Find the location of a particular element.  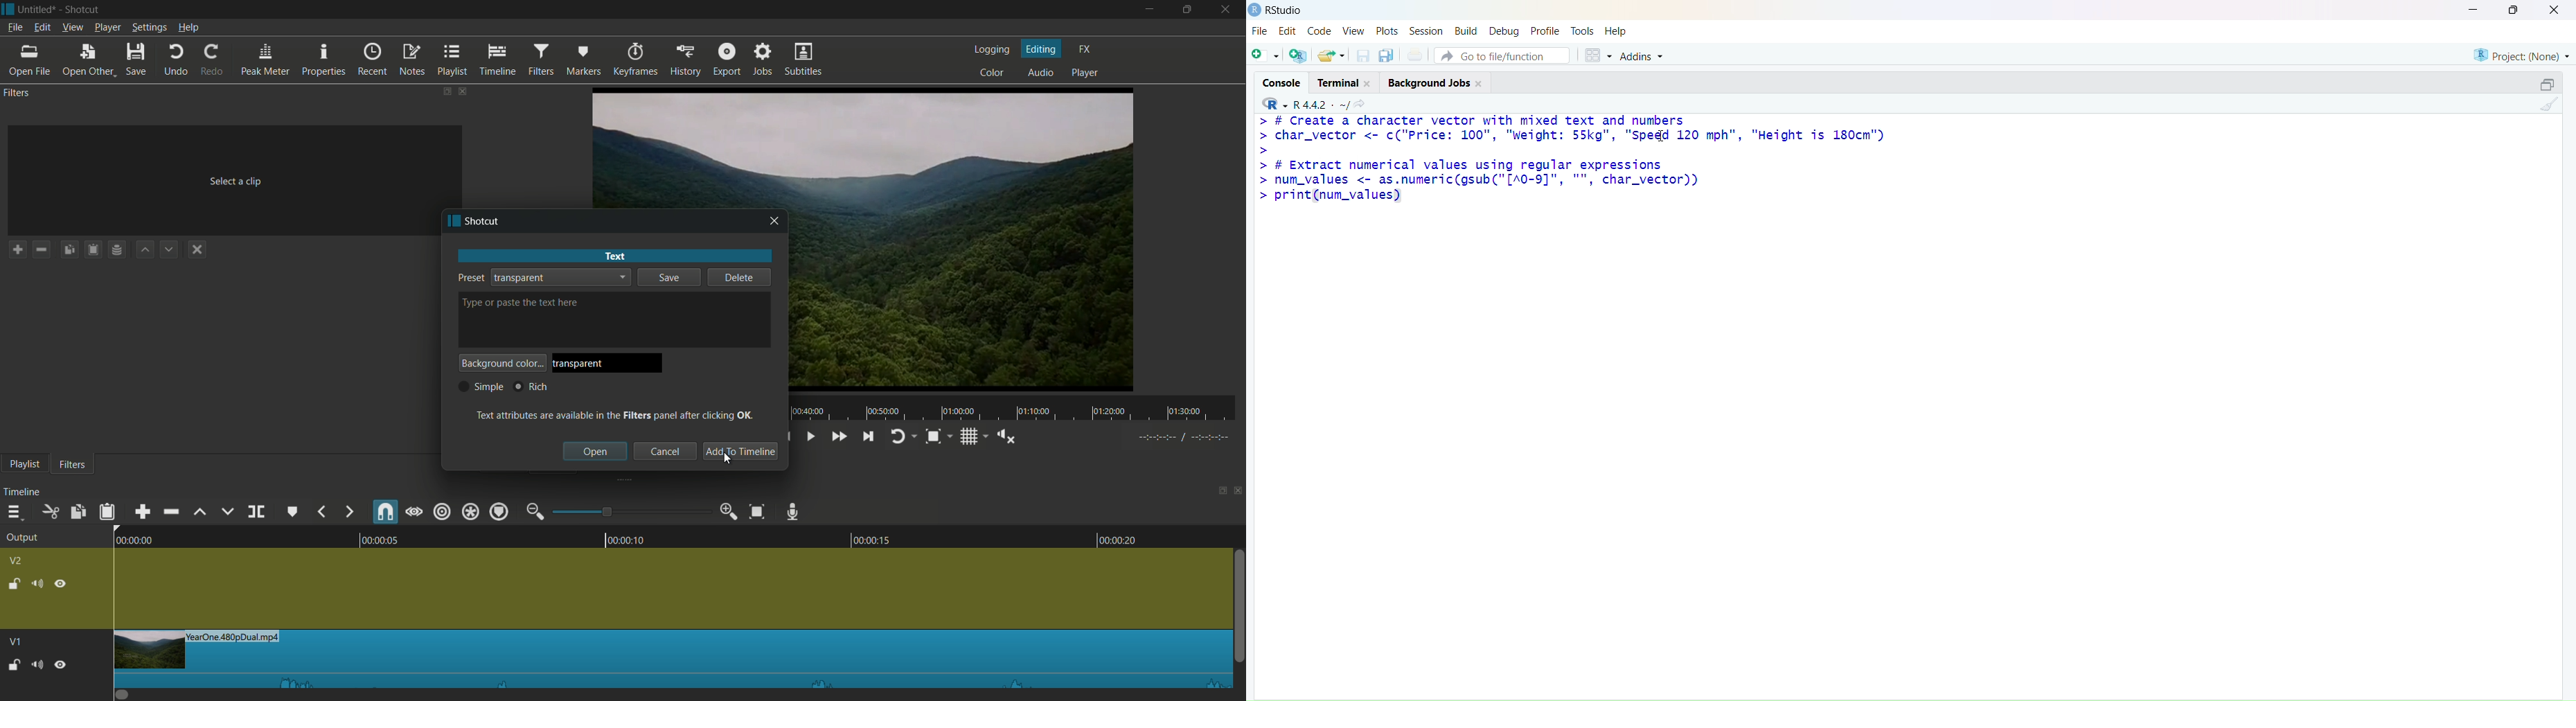

project (none) is located at coordinates (2522, 55).